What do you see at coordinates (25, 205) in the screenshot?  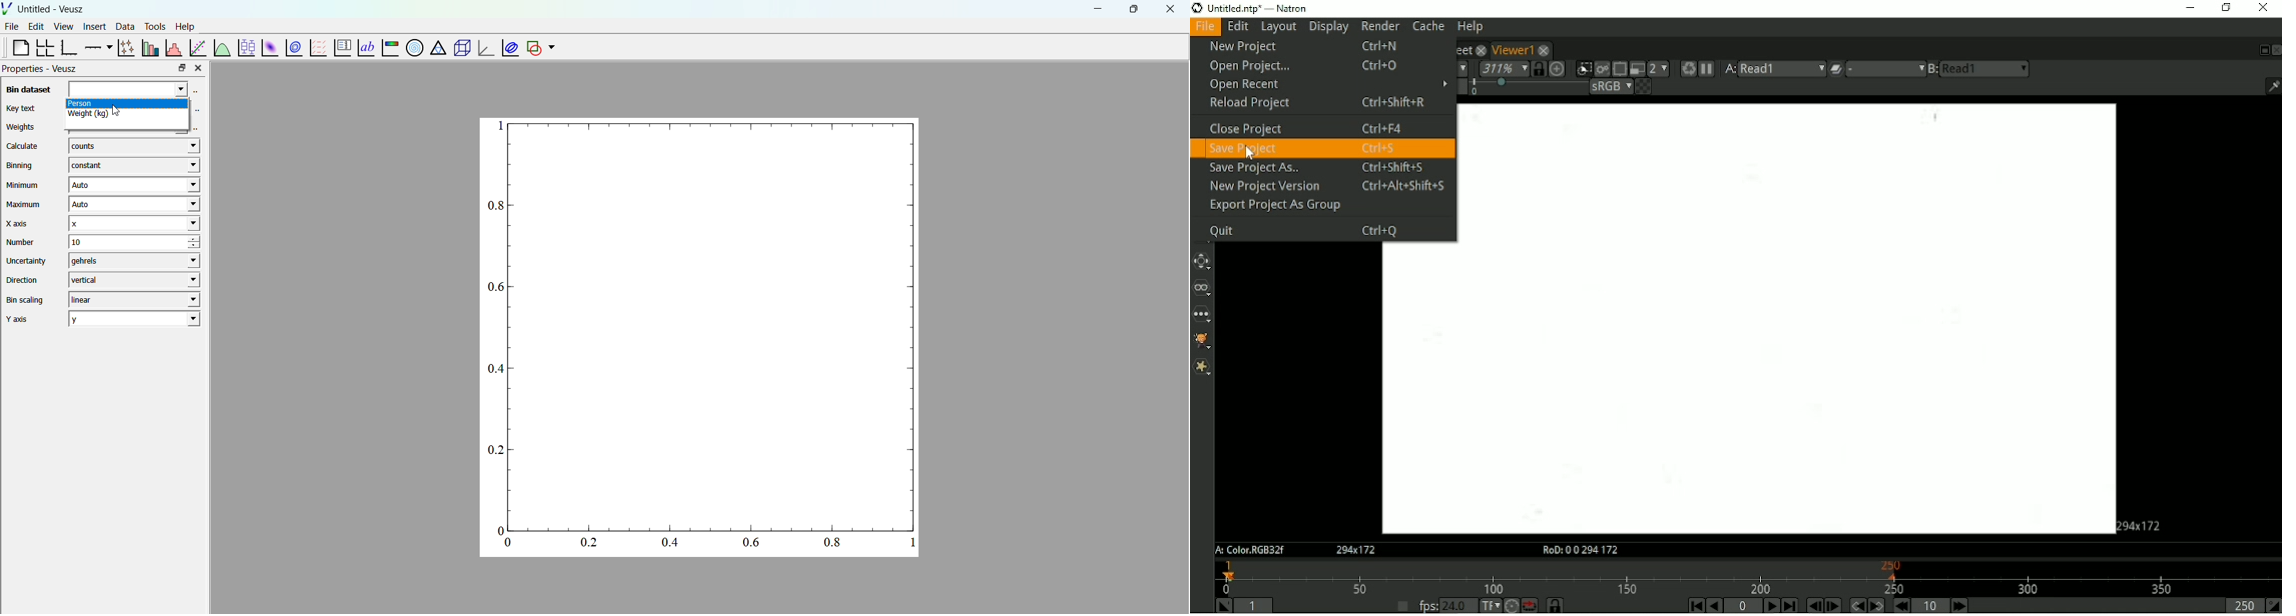 I see `Maximum` at bounding box center [25, 205].